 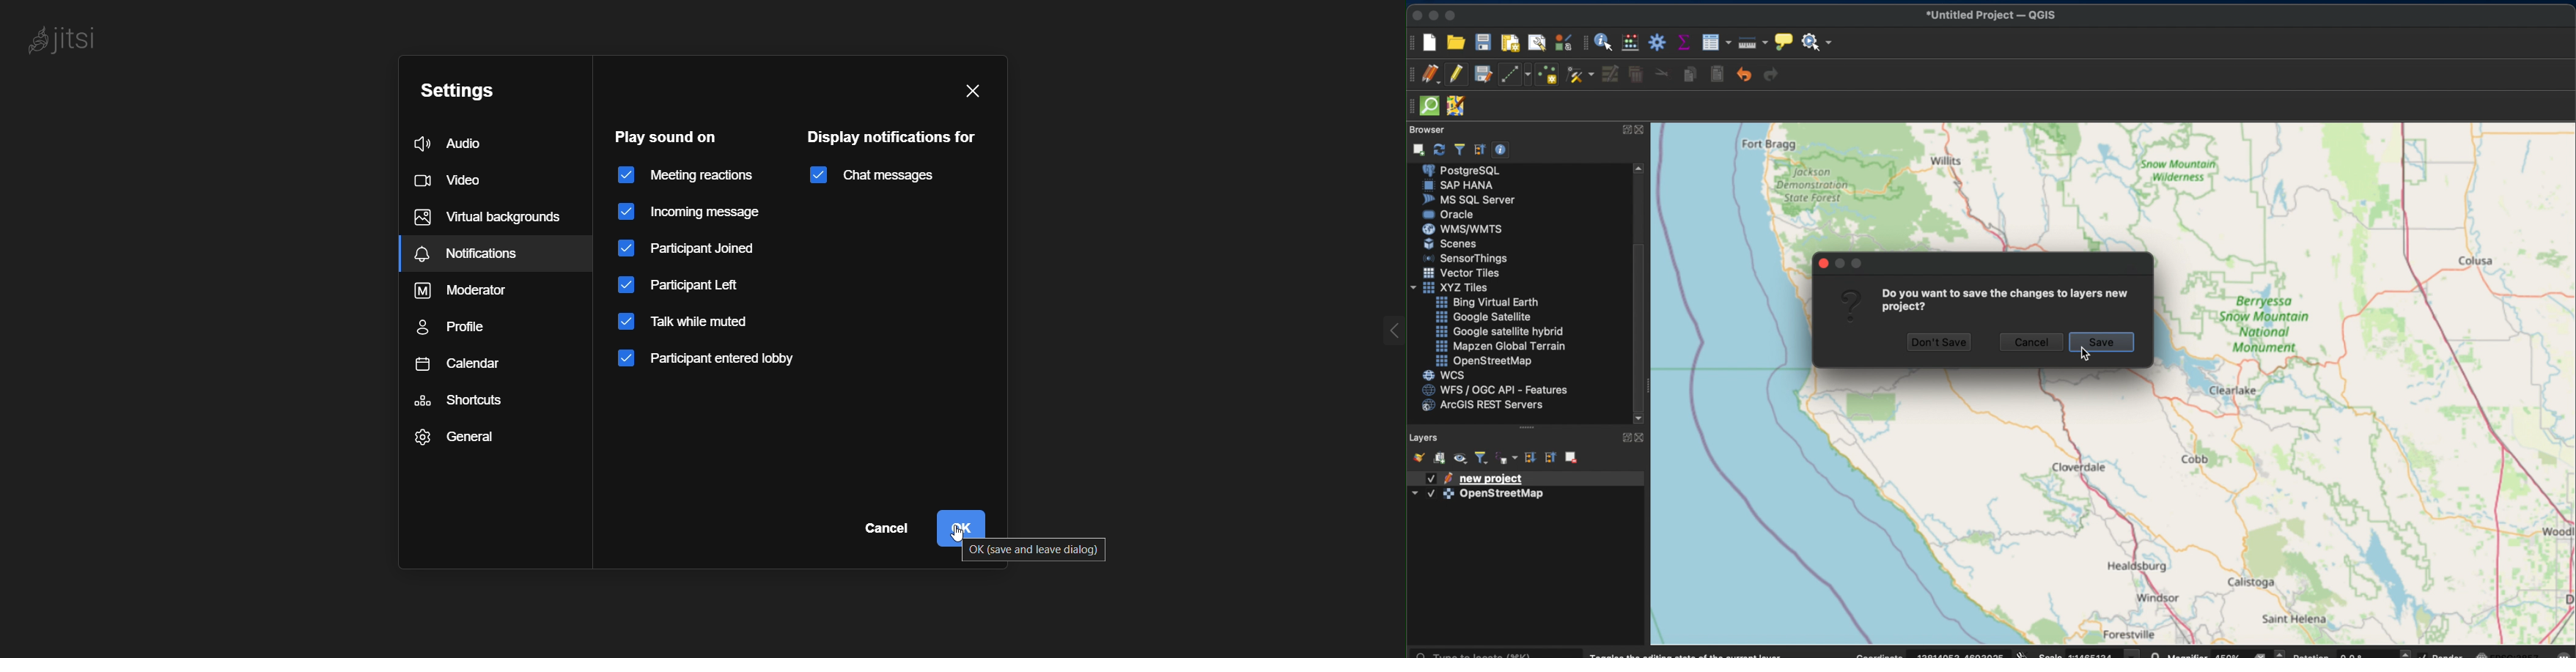 I want to click on play sound on, so click(x=669, y=137).